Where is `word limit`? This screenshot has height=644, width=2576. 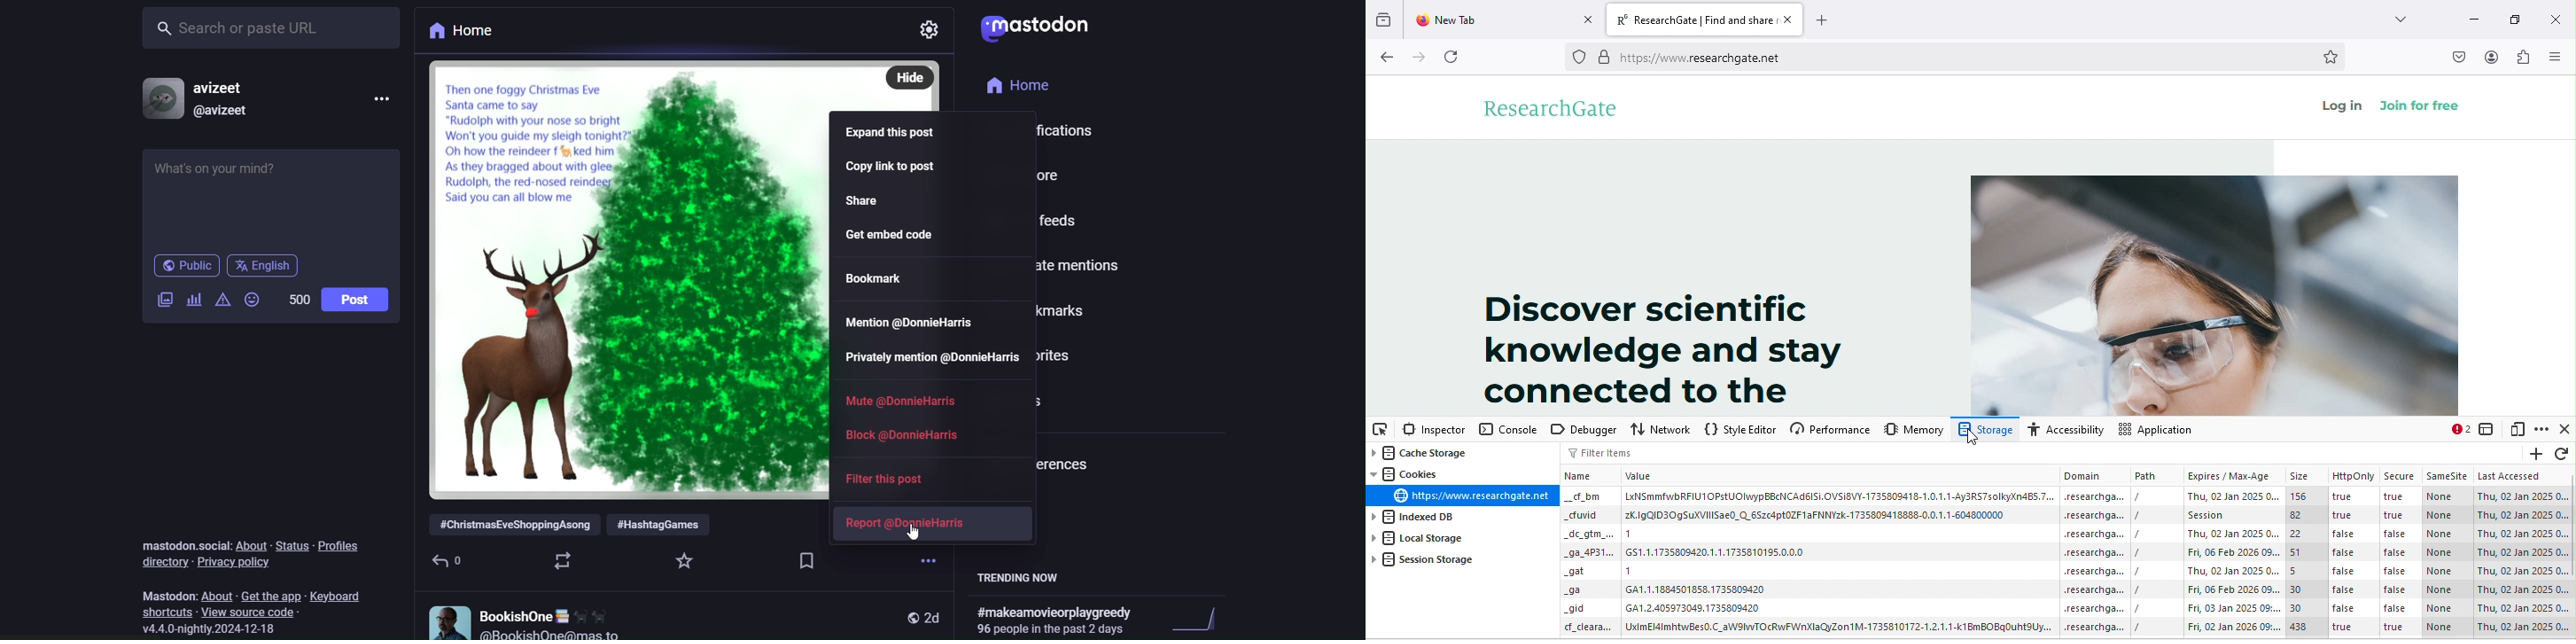
word limit is located at coordinates (299, 298).